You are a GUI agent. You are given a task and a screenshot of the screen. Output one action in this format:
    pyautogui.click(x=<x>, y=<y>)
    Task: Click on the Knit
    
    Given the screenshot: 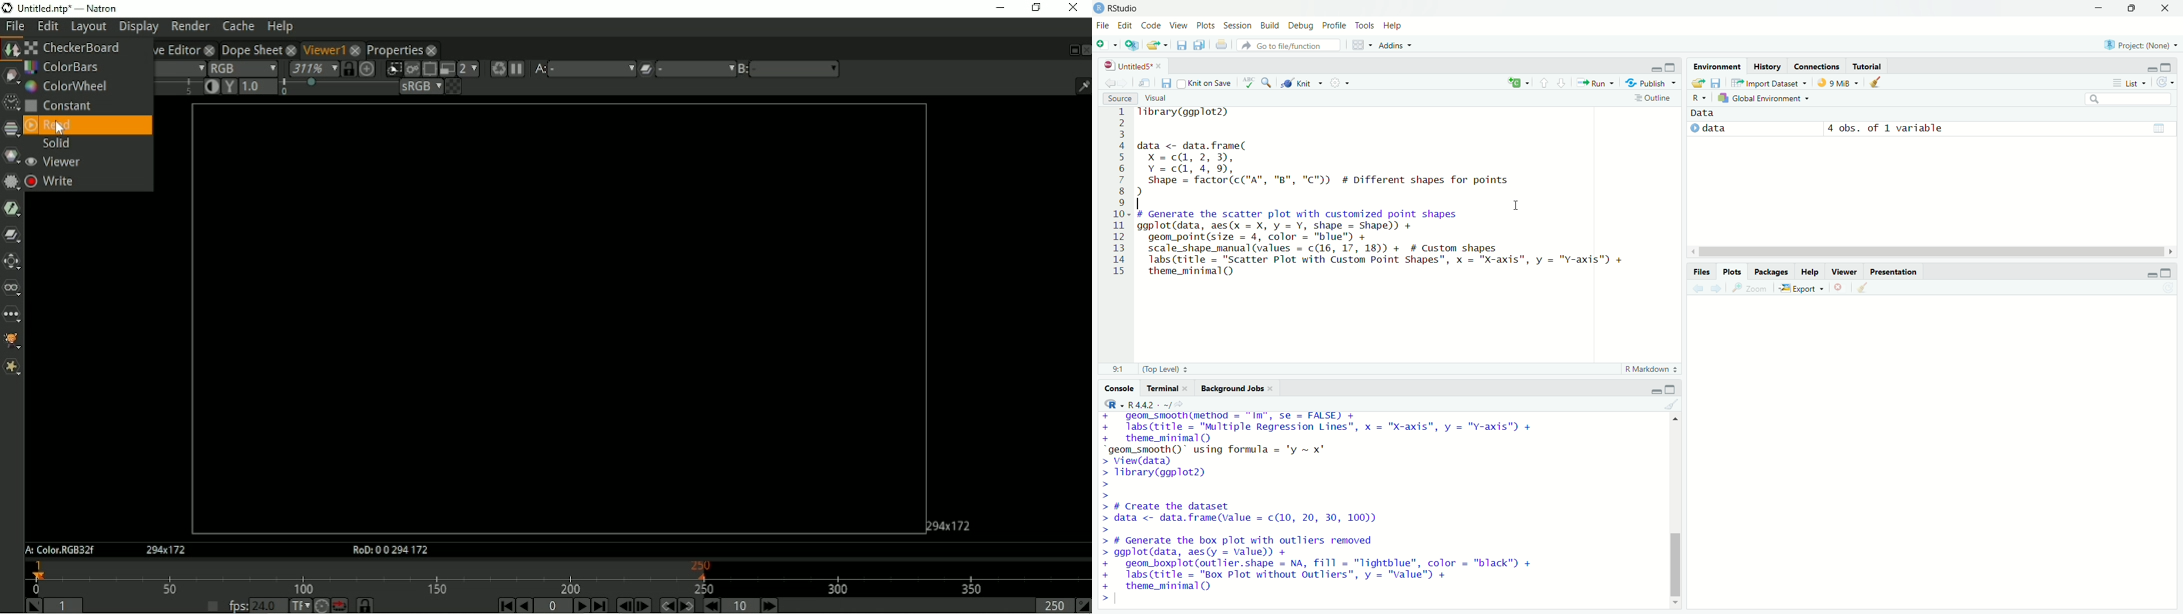 What is the action you would take?
    pyautogui.click(x=1301, y=82)
    